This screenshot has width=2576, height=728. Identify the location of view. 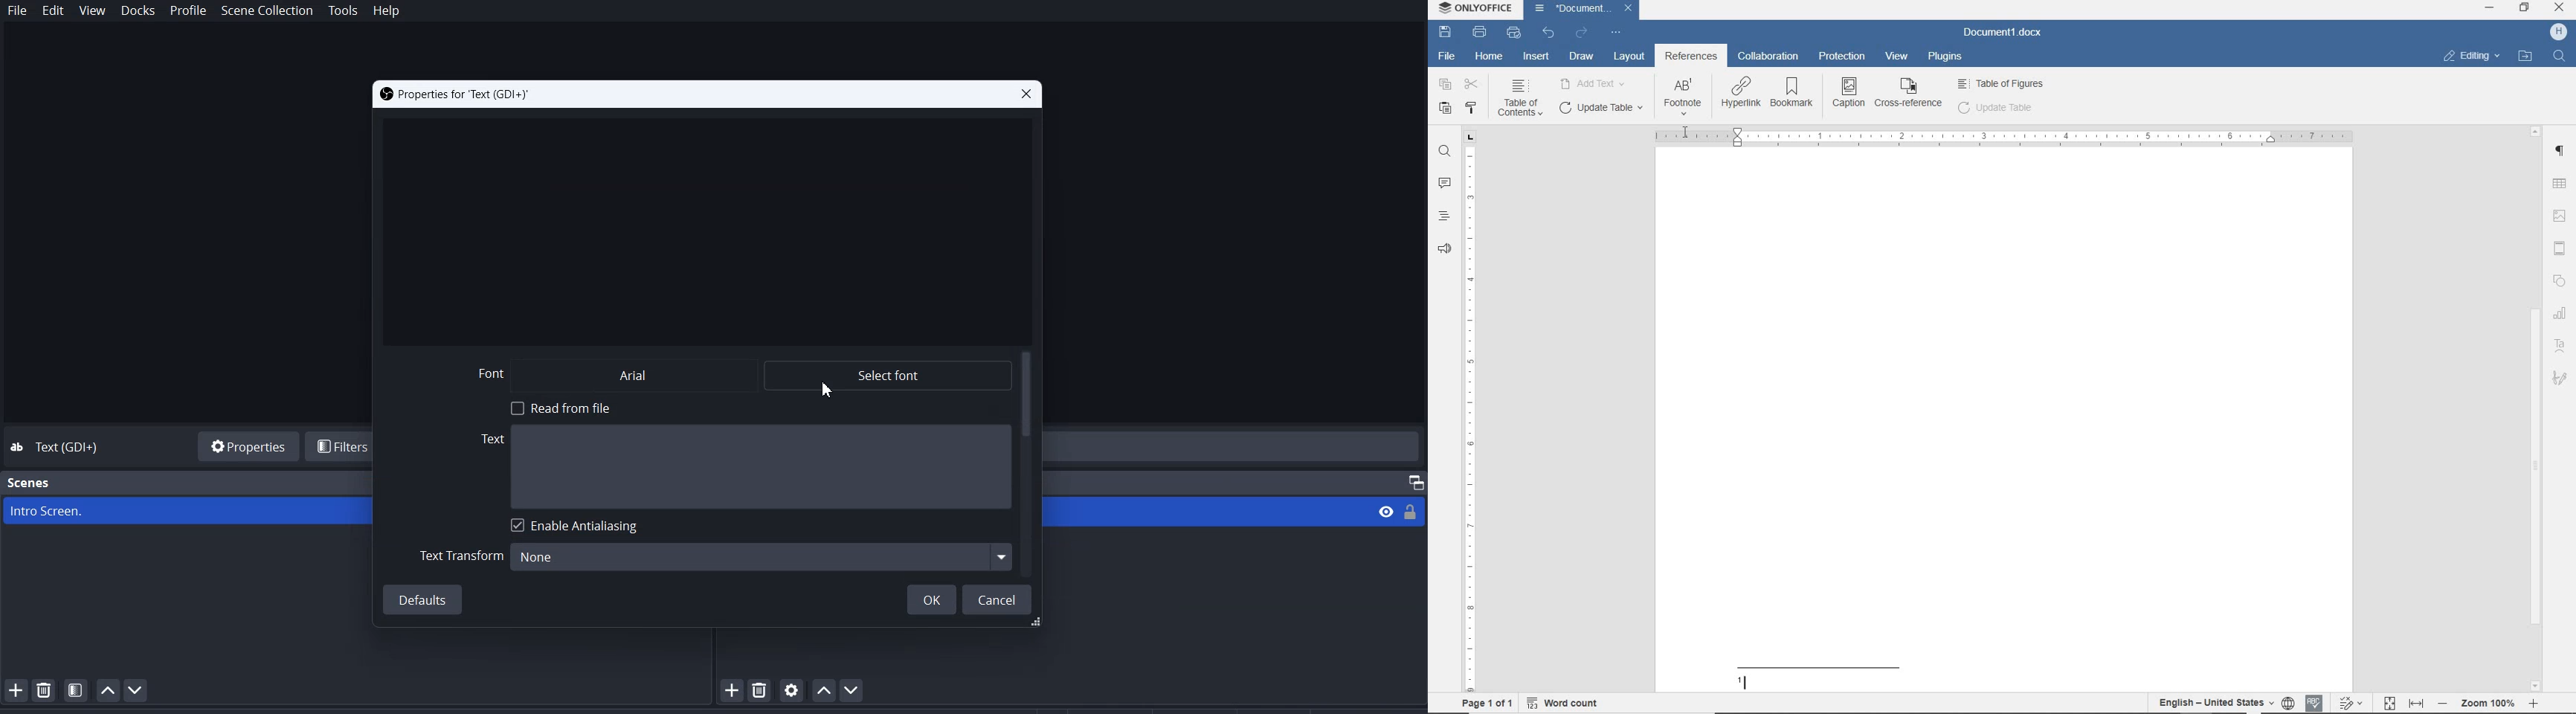
(1899, 55).